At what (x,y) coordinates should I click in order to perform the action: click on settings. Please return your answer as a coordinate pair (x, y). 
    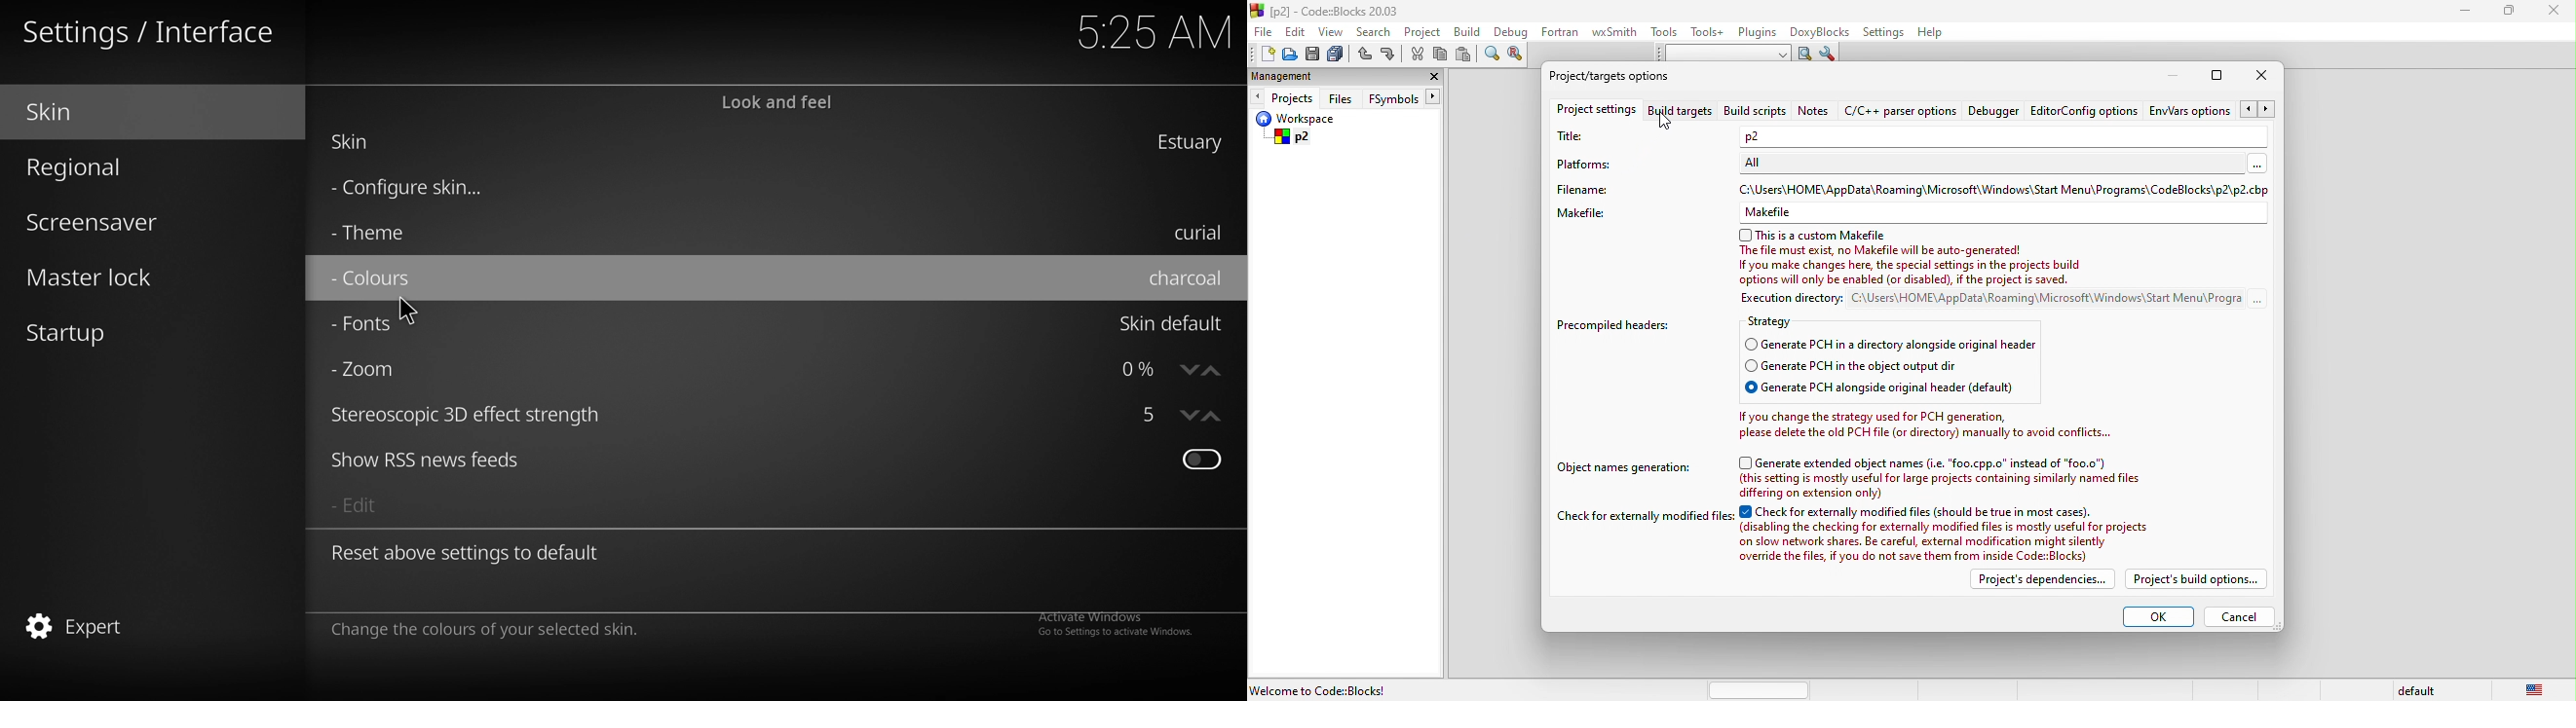
    Looking at the image, I should click on (1882, 33).